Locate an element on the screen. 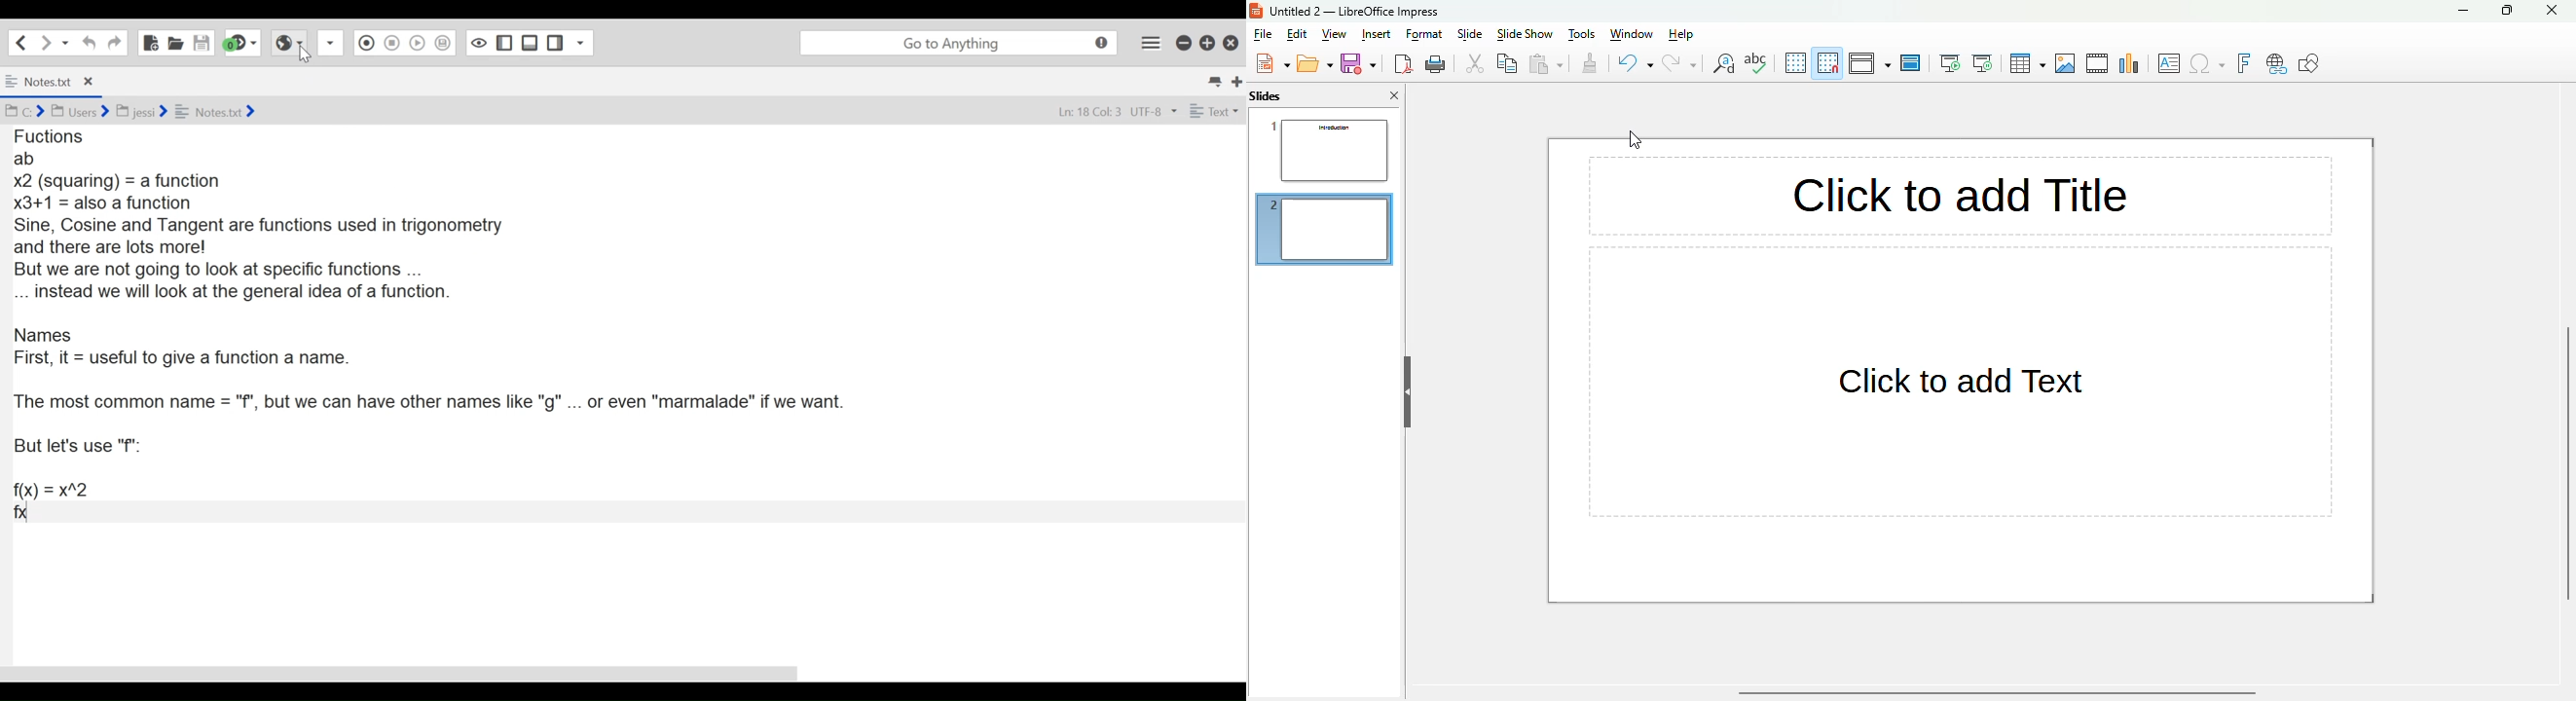 This screenshot has width=2576, height=728. paste is located at coordinates (1547, 63).